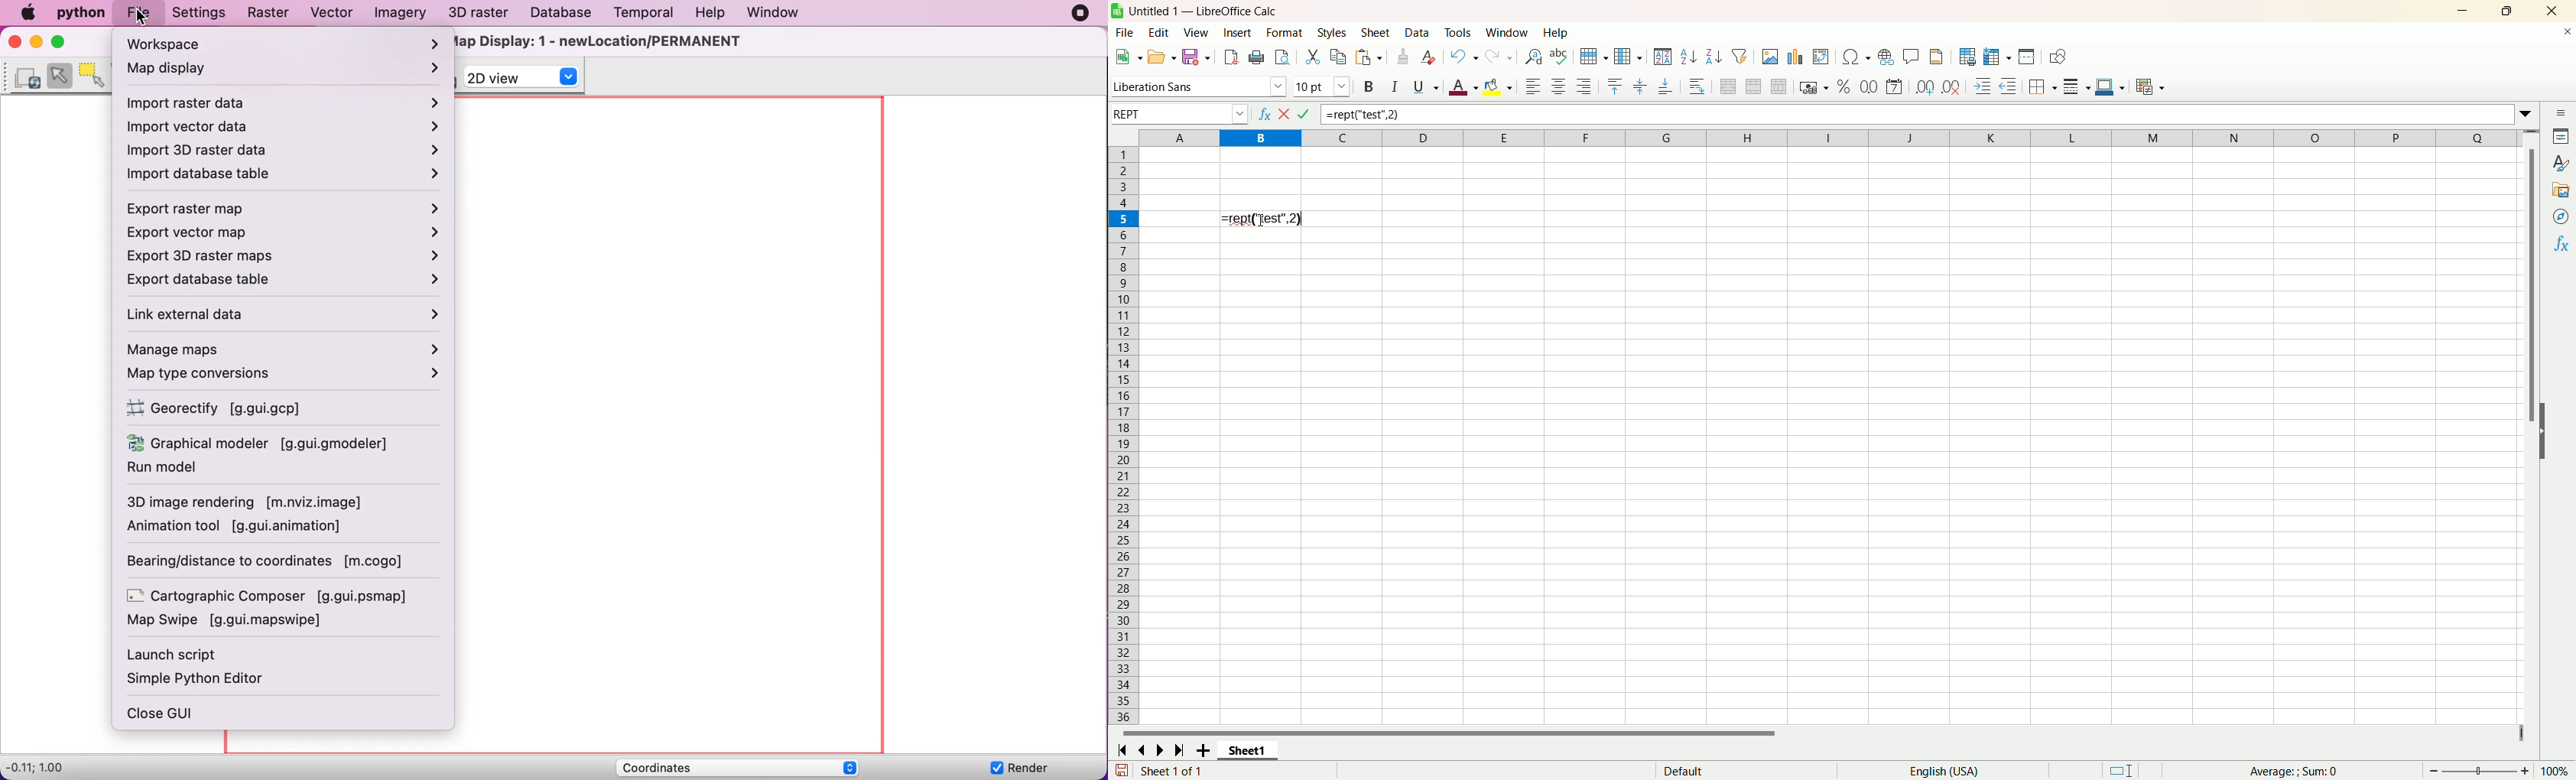 This screenshot has height=784, width=2576. What do you see at coordinates (1161, 751) in the screenshot?
I see `go to next page` at bounding box center [1161, 751].